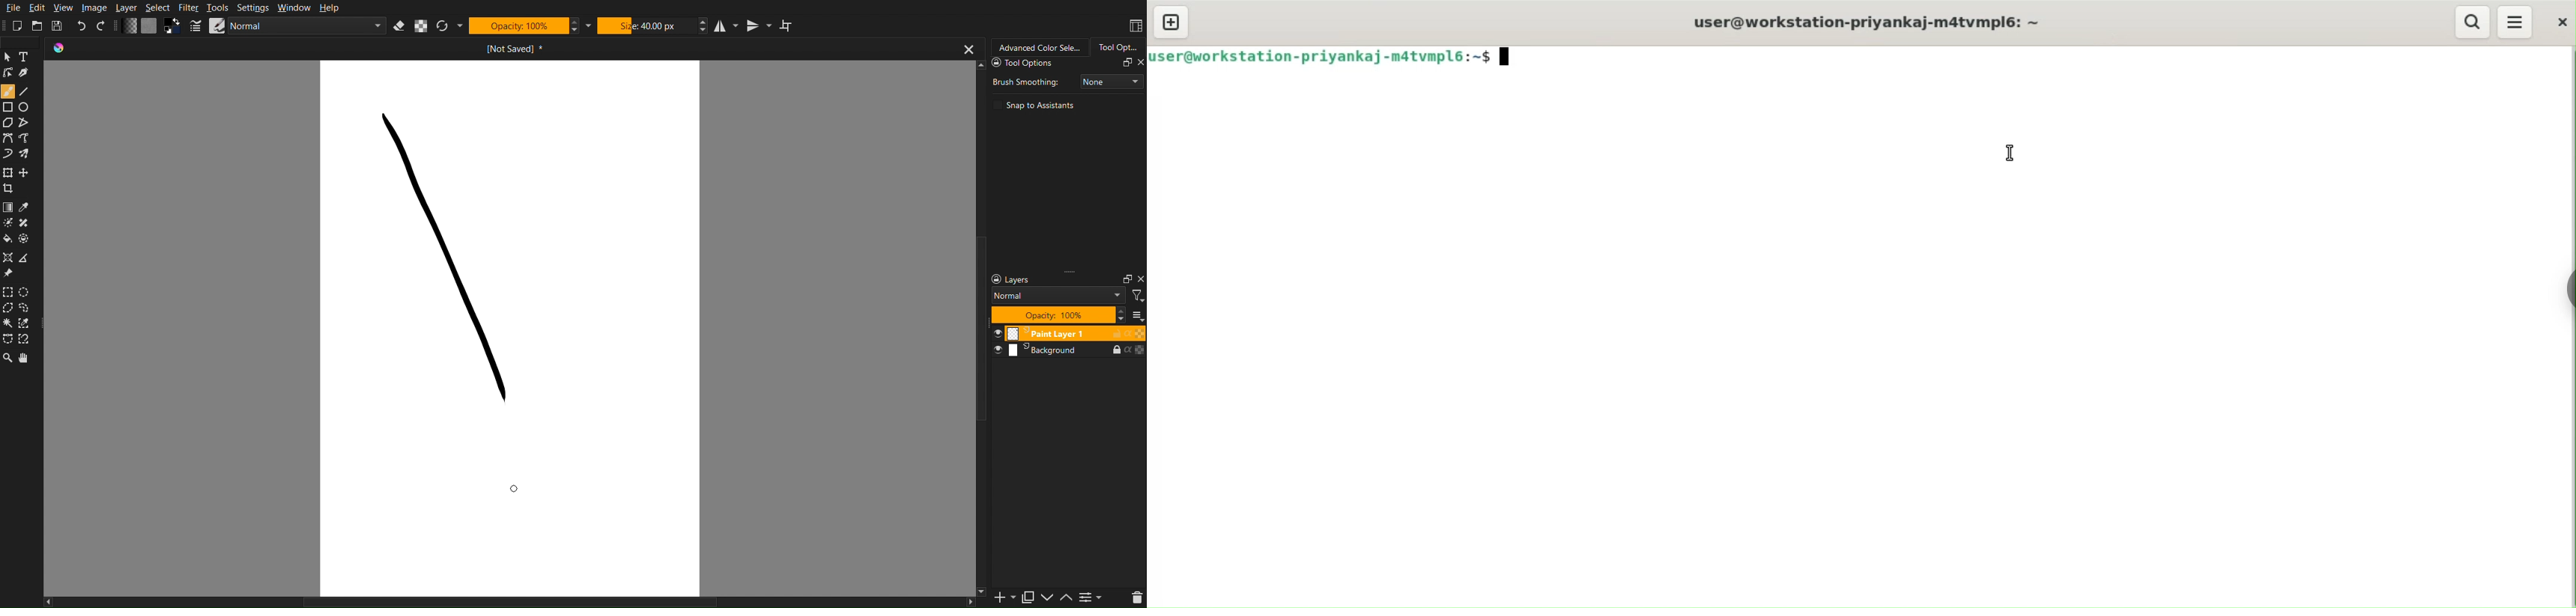  I want to click on Scrollbar, so click(517, 602).